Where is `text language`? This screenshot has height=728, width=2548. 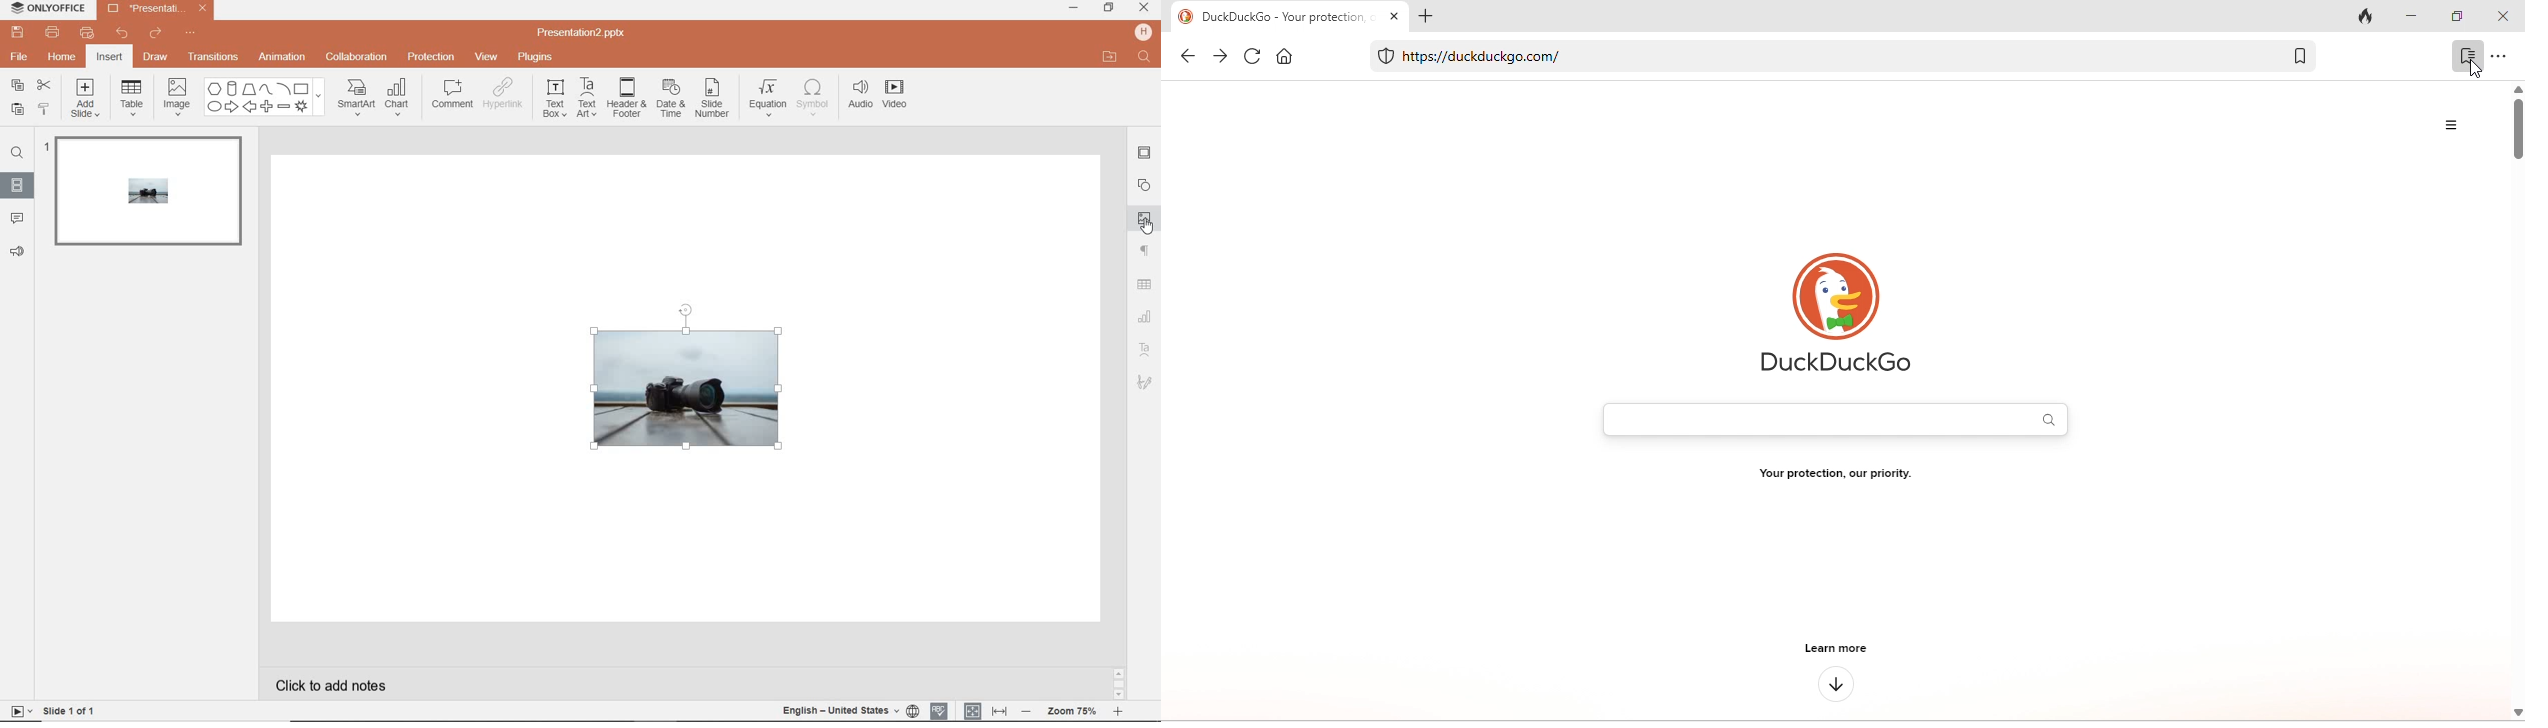
text language is located at coordinates (853, 711).